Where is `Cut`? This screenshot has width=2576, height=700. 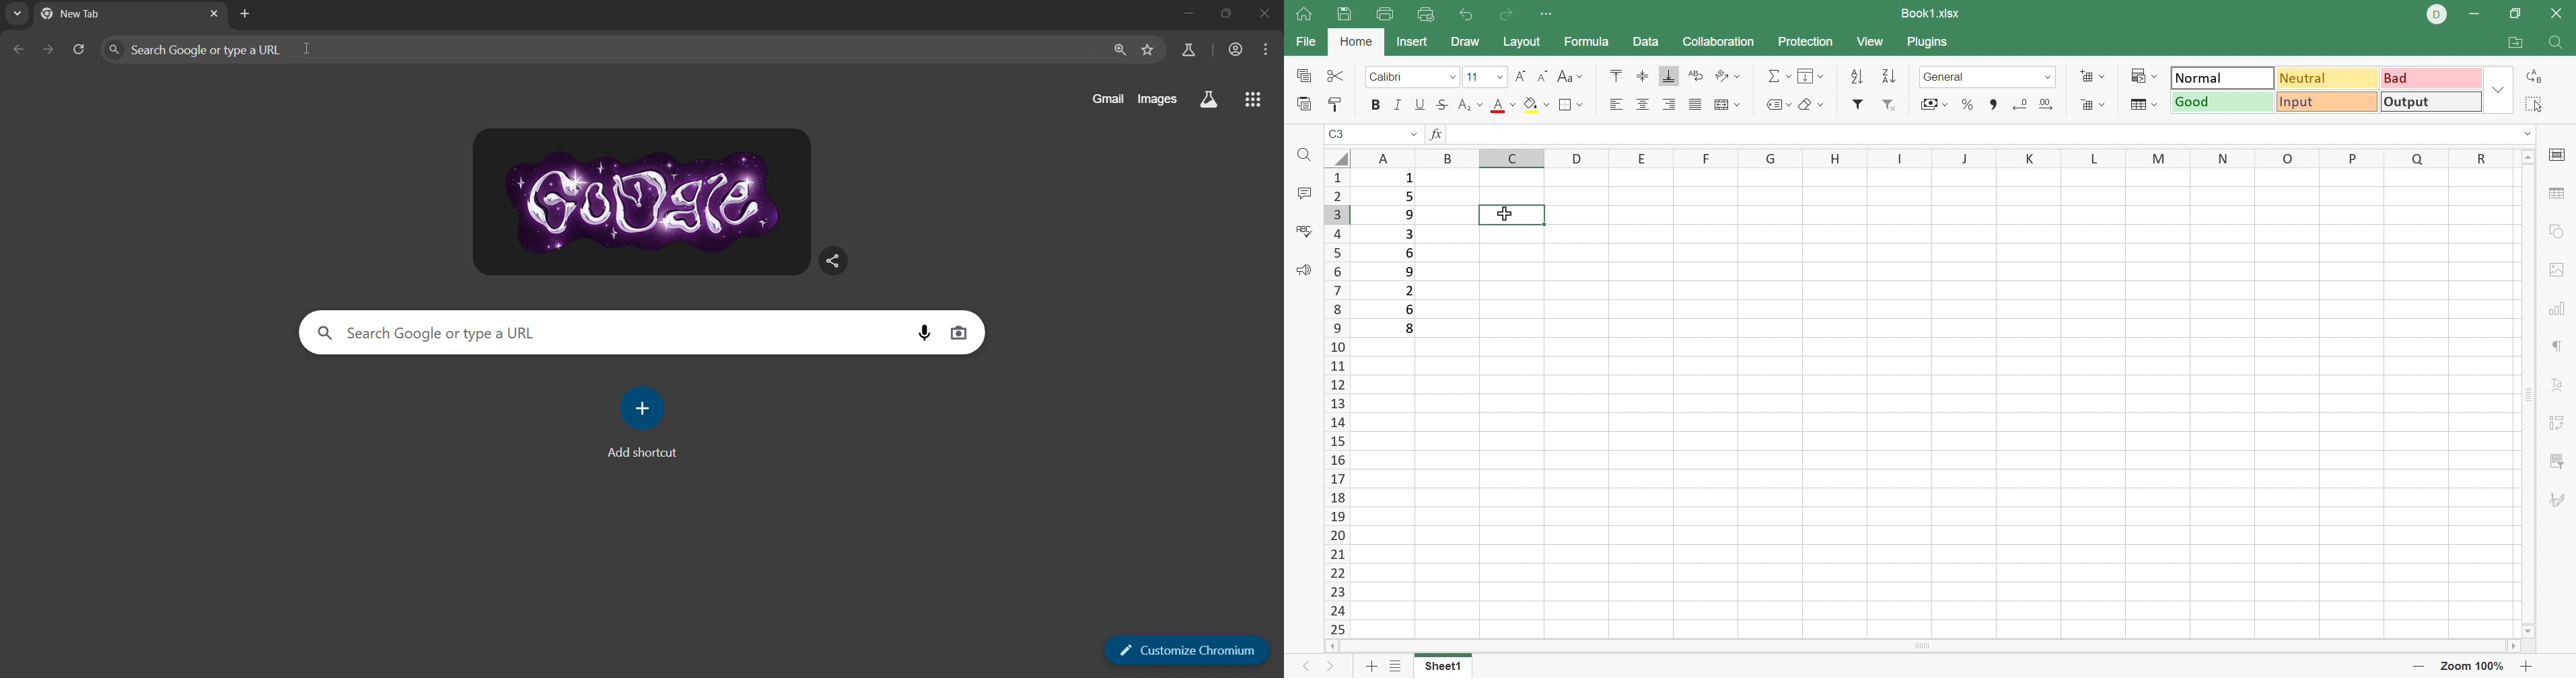 Cut is located at coordinates (1335, 75).